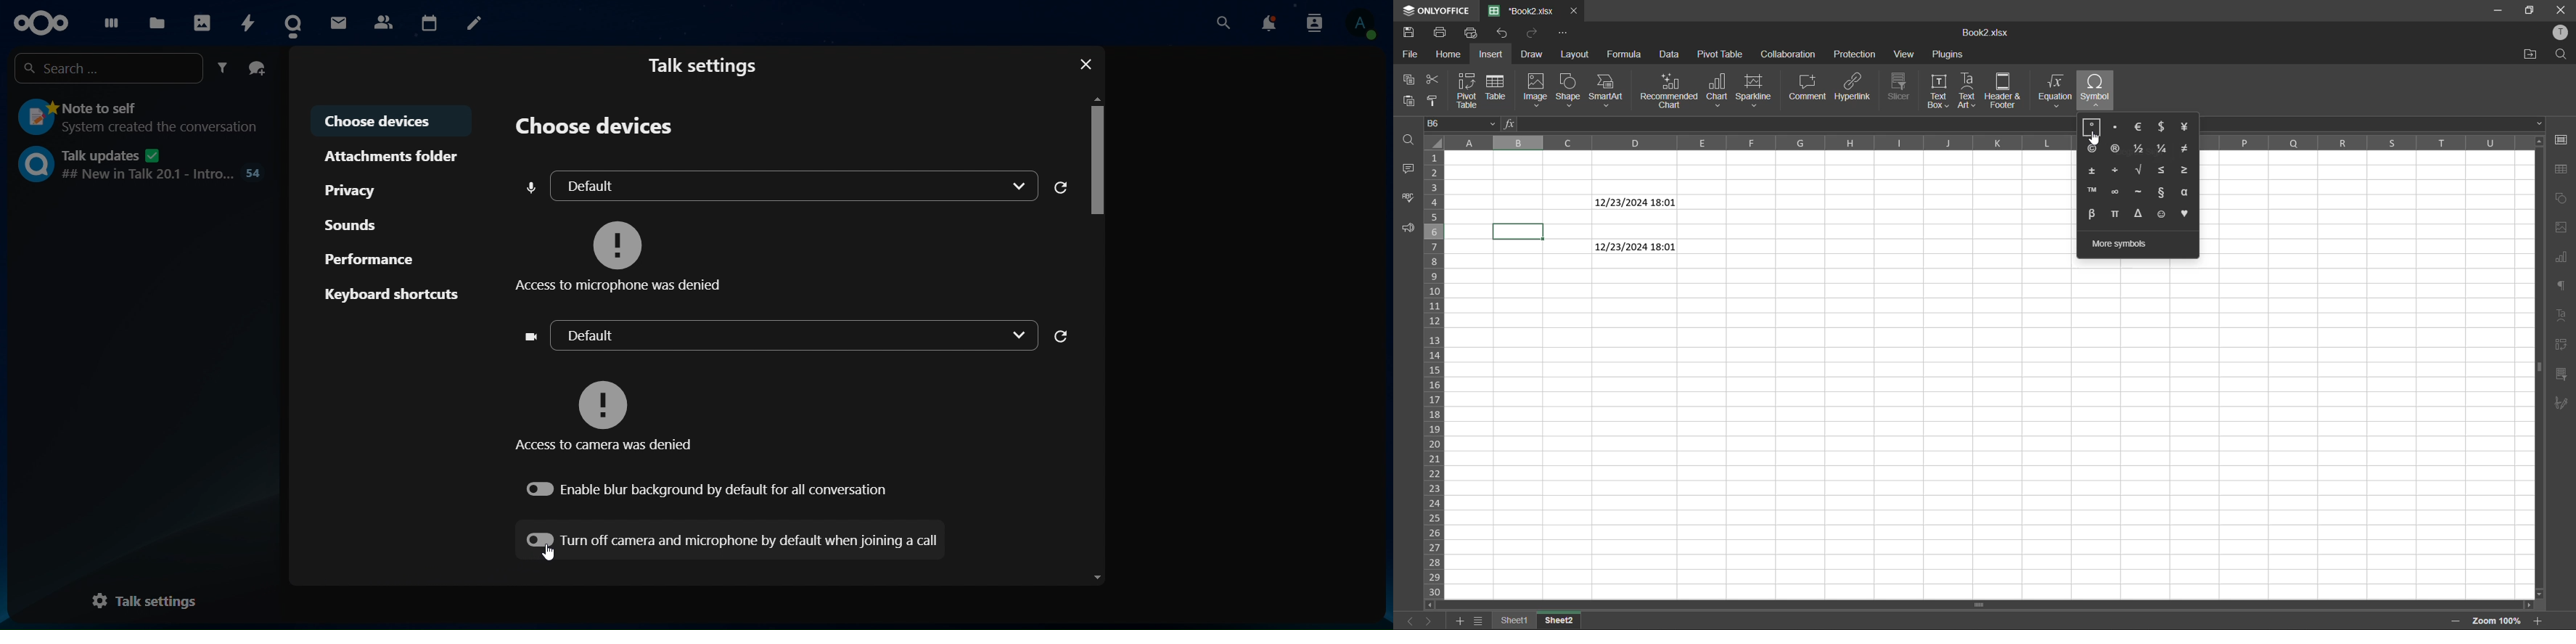 This screenshot has height=644, width=2576. Describe the element at coordinates (628, 251) in the screenshot. I see `access to microphone was denied` at that location.